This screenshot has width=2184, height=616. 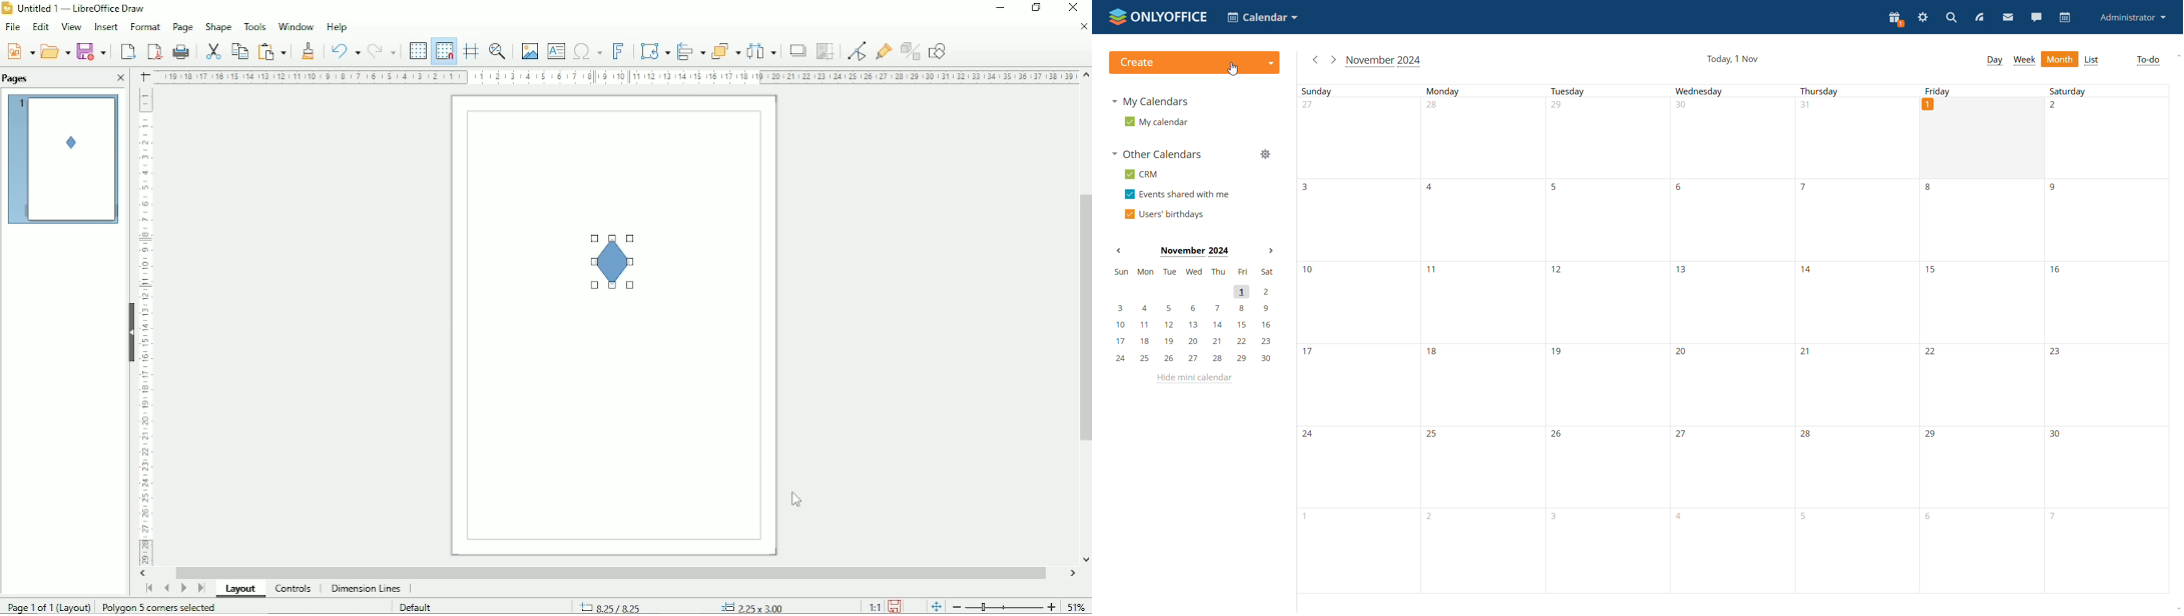 What do you see at coordinates (1164, 213) in the screenshot?
I see `users' birthdays` at bounding box center [1164, 213].